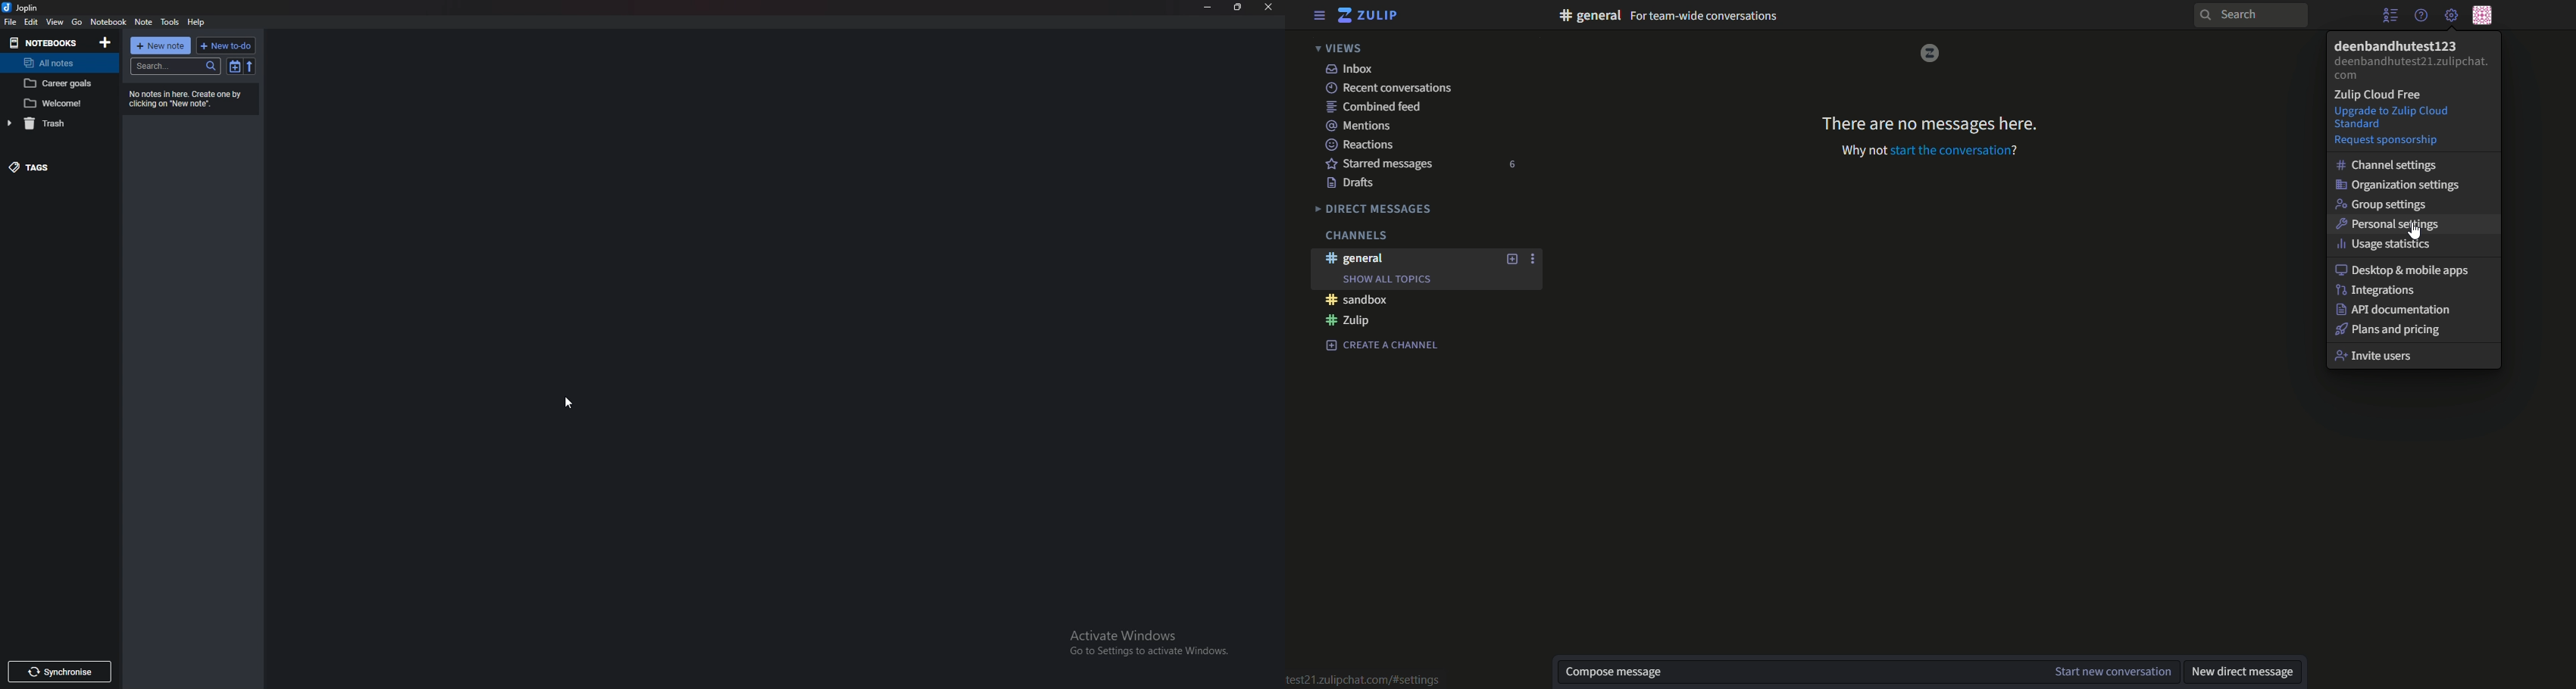 The image size is (2576, 700). What do you see at coordinates (2395, 45) in the screenshot?
I see `User name` at bounding box center [2395, 45].